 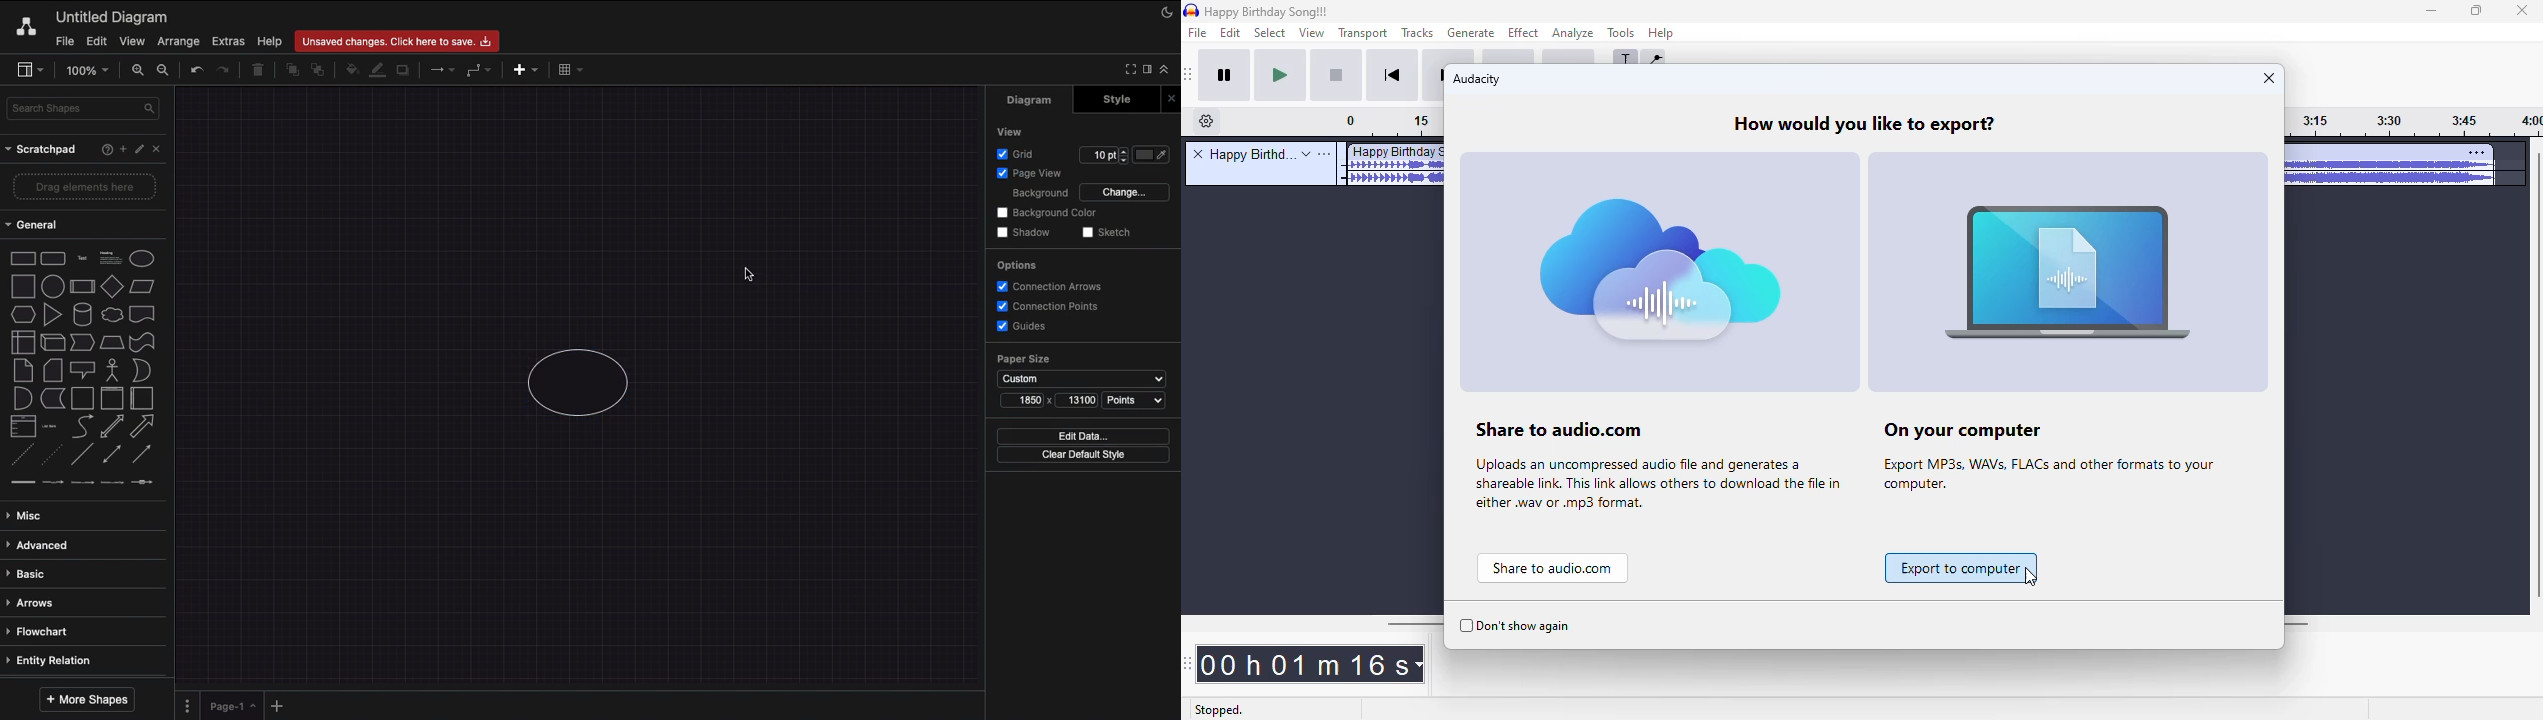 What do you see at coordinates (1281, 76) in the screenshot?
I see `play` at bounding box center [1281, 76].